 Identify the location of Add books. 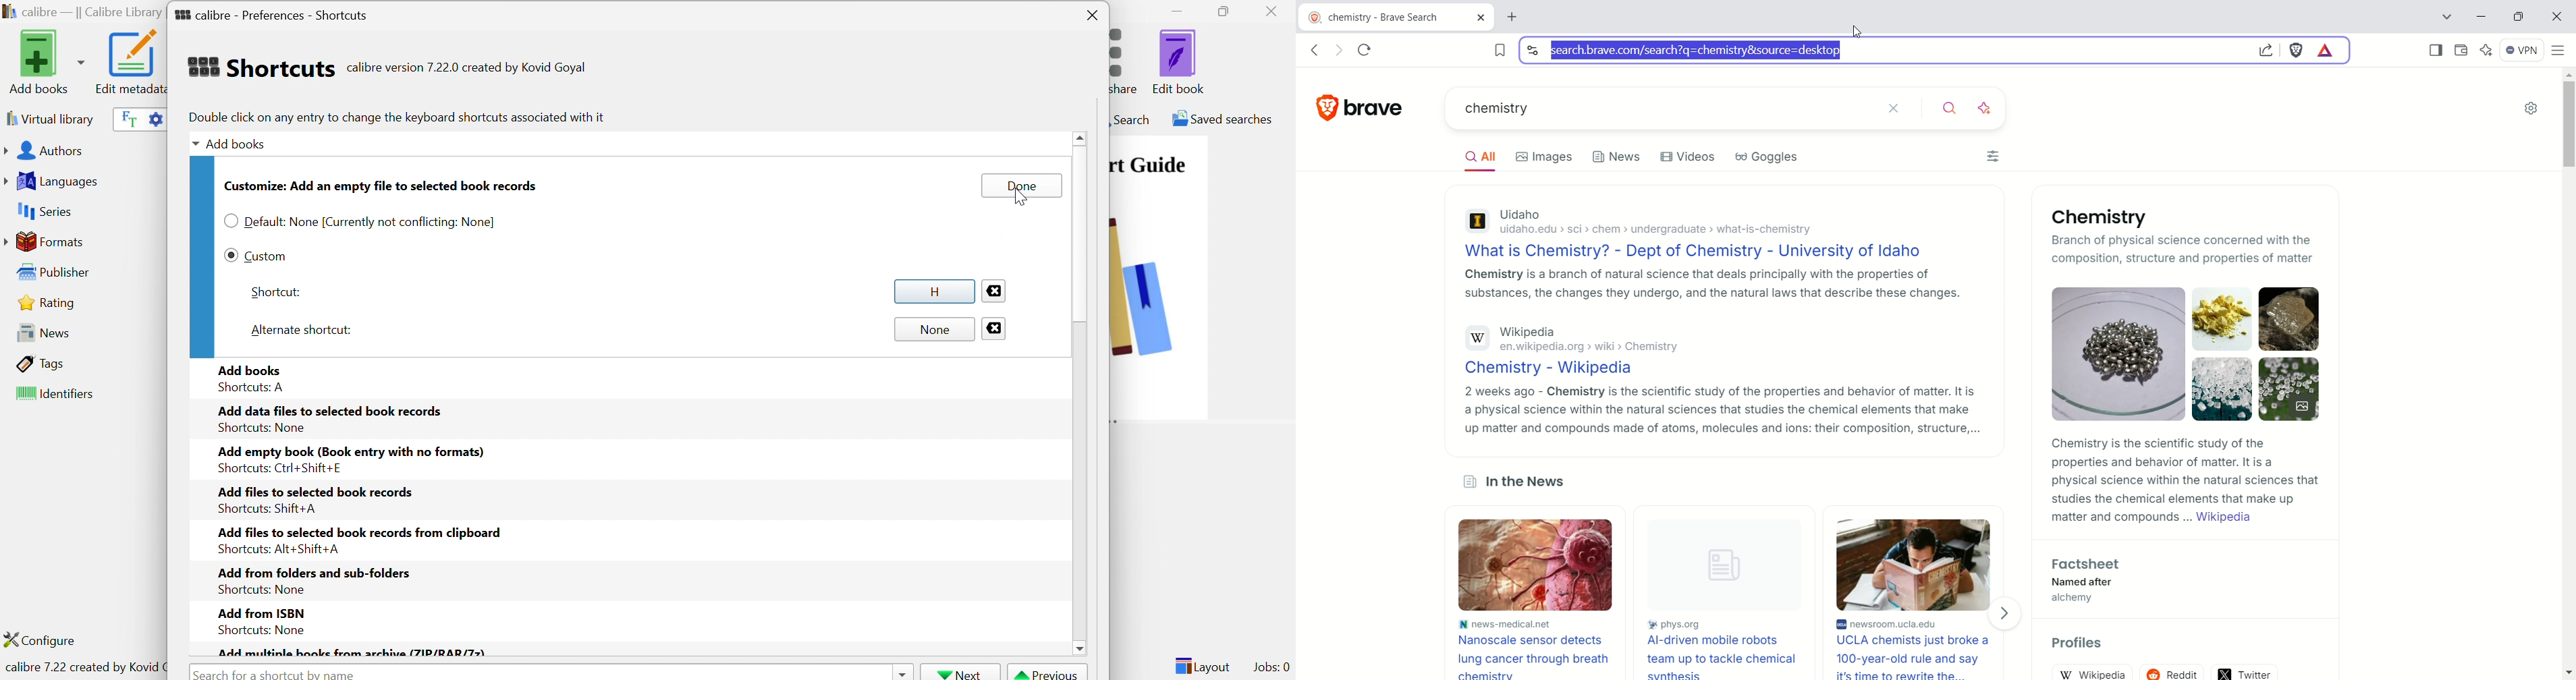
(239, 142).